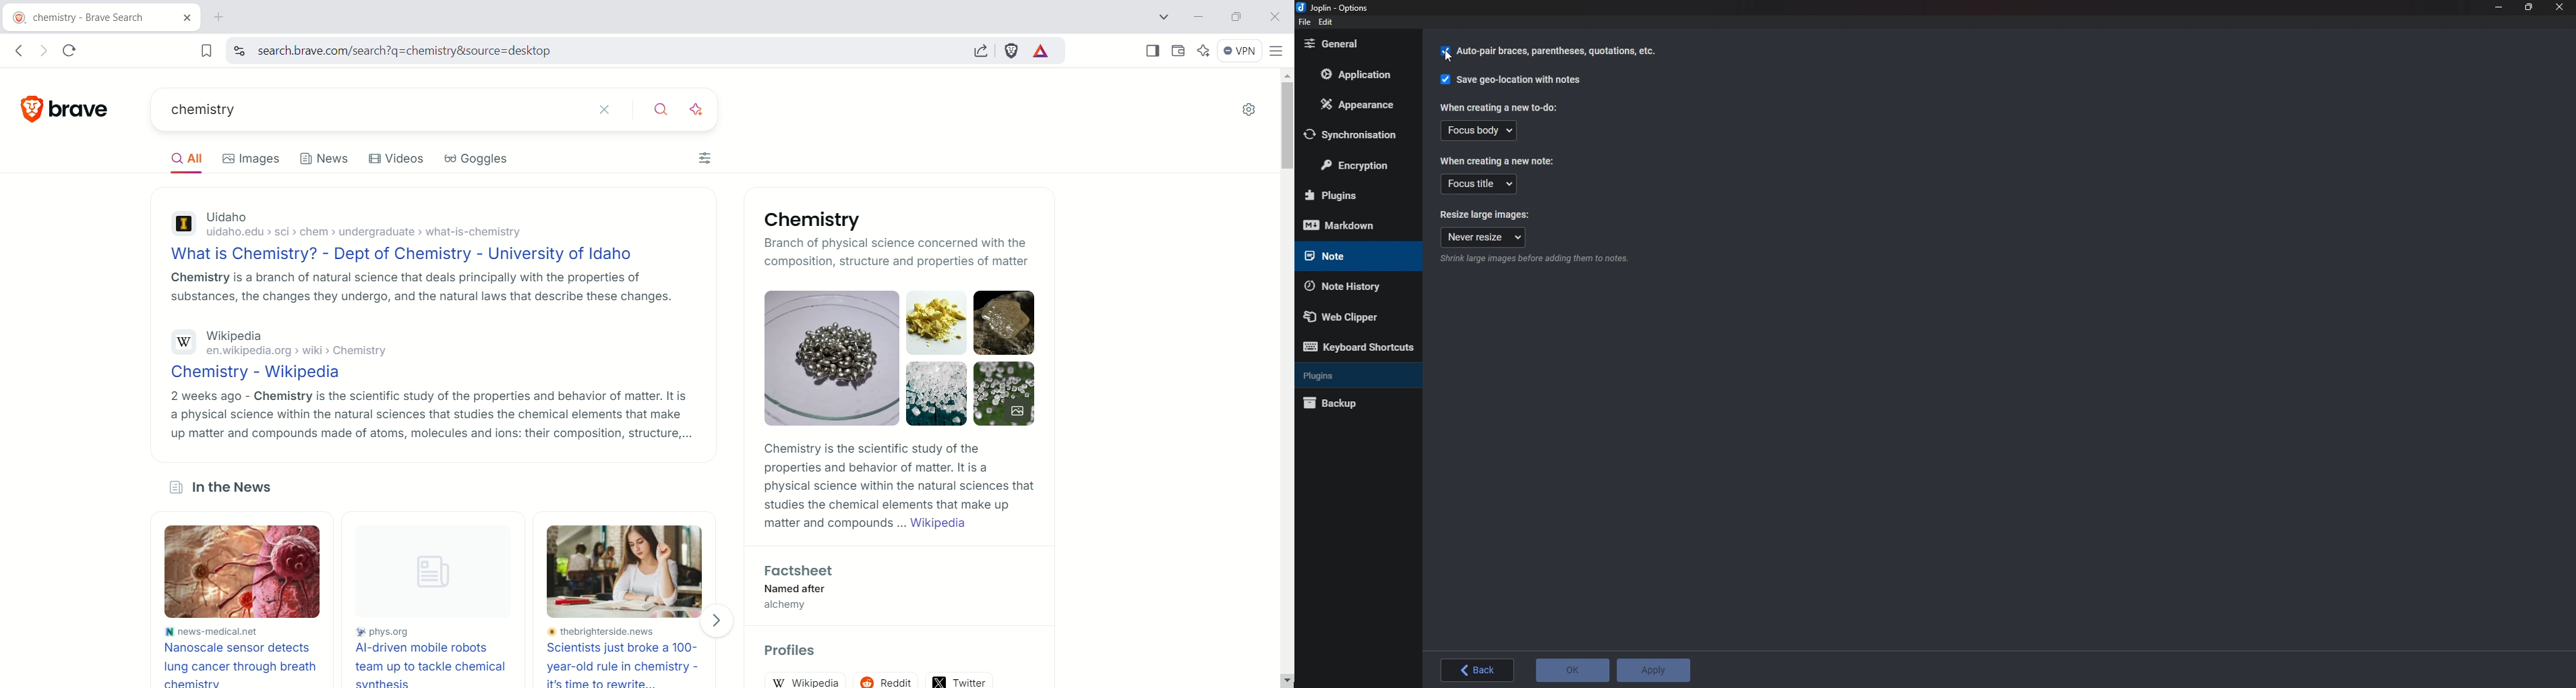  Describe the element at coordinates (1652, 671) in the screenshot. I see `Apply` at that location.